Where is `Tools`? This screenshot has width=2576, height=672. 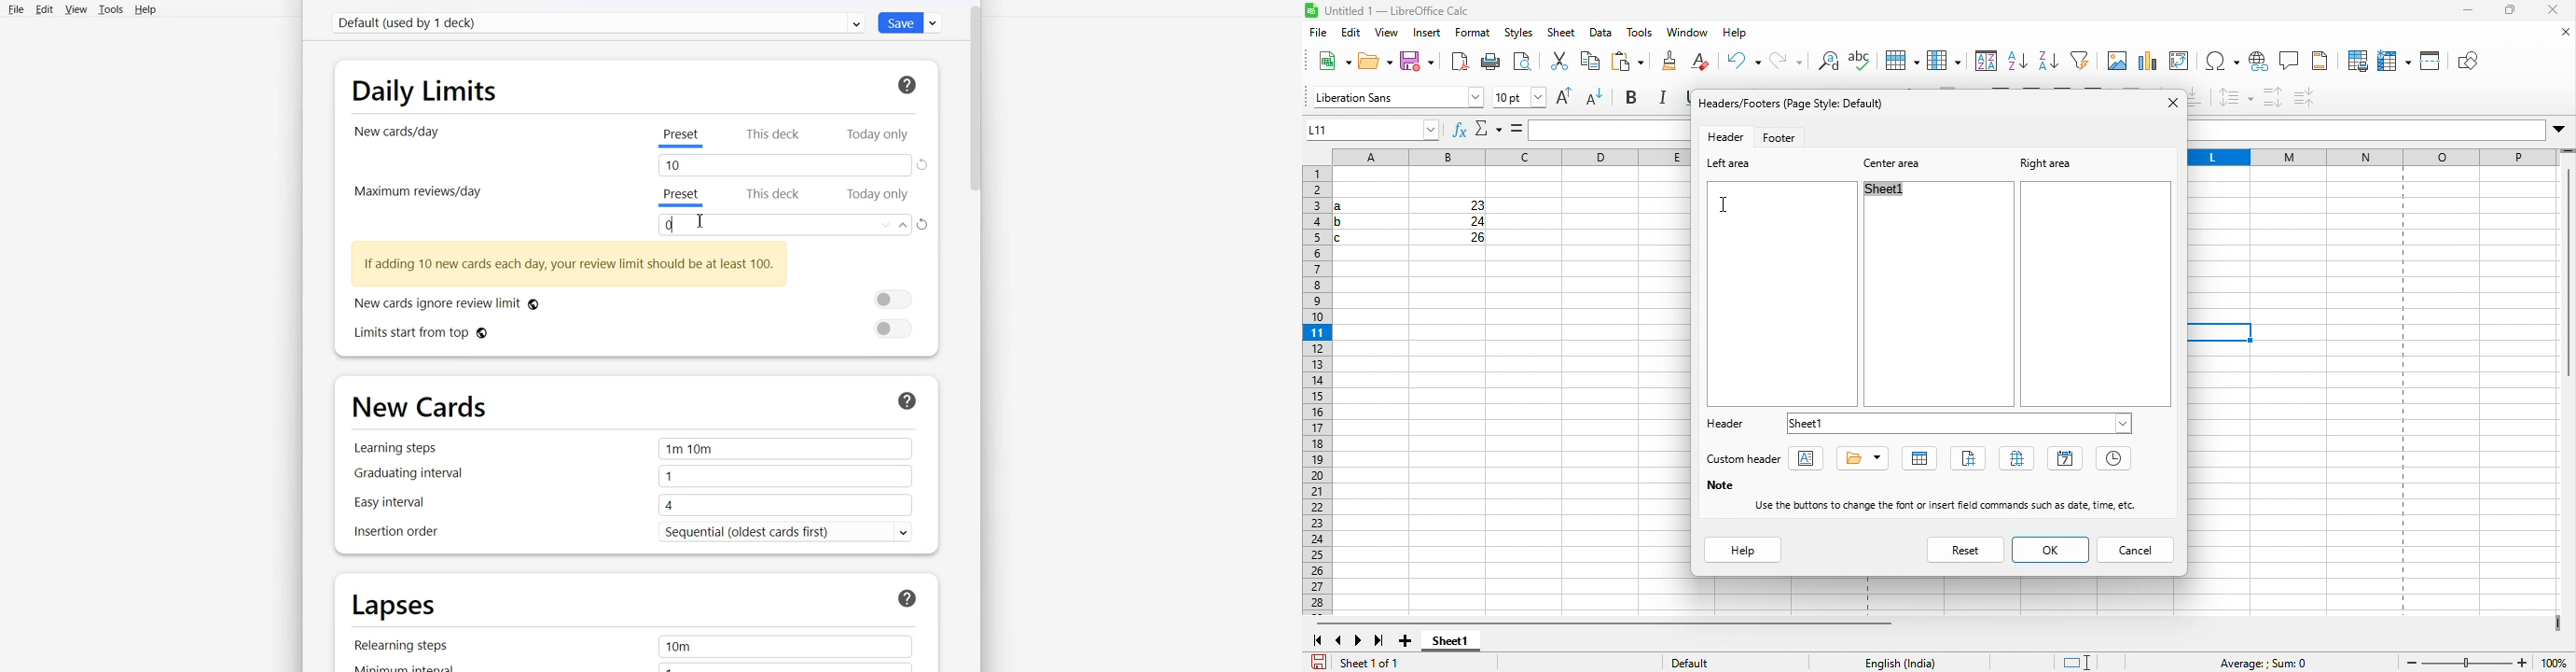 Tools is located at coordinates (111, 10).